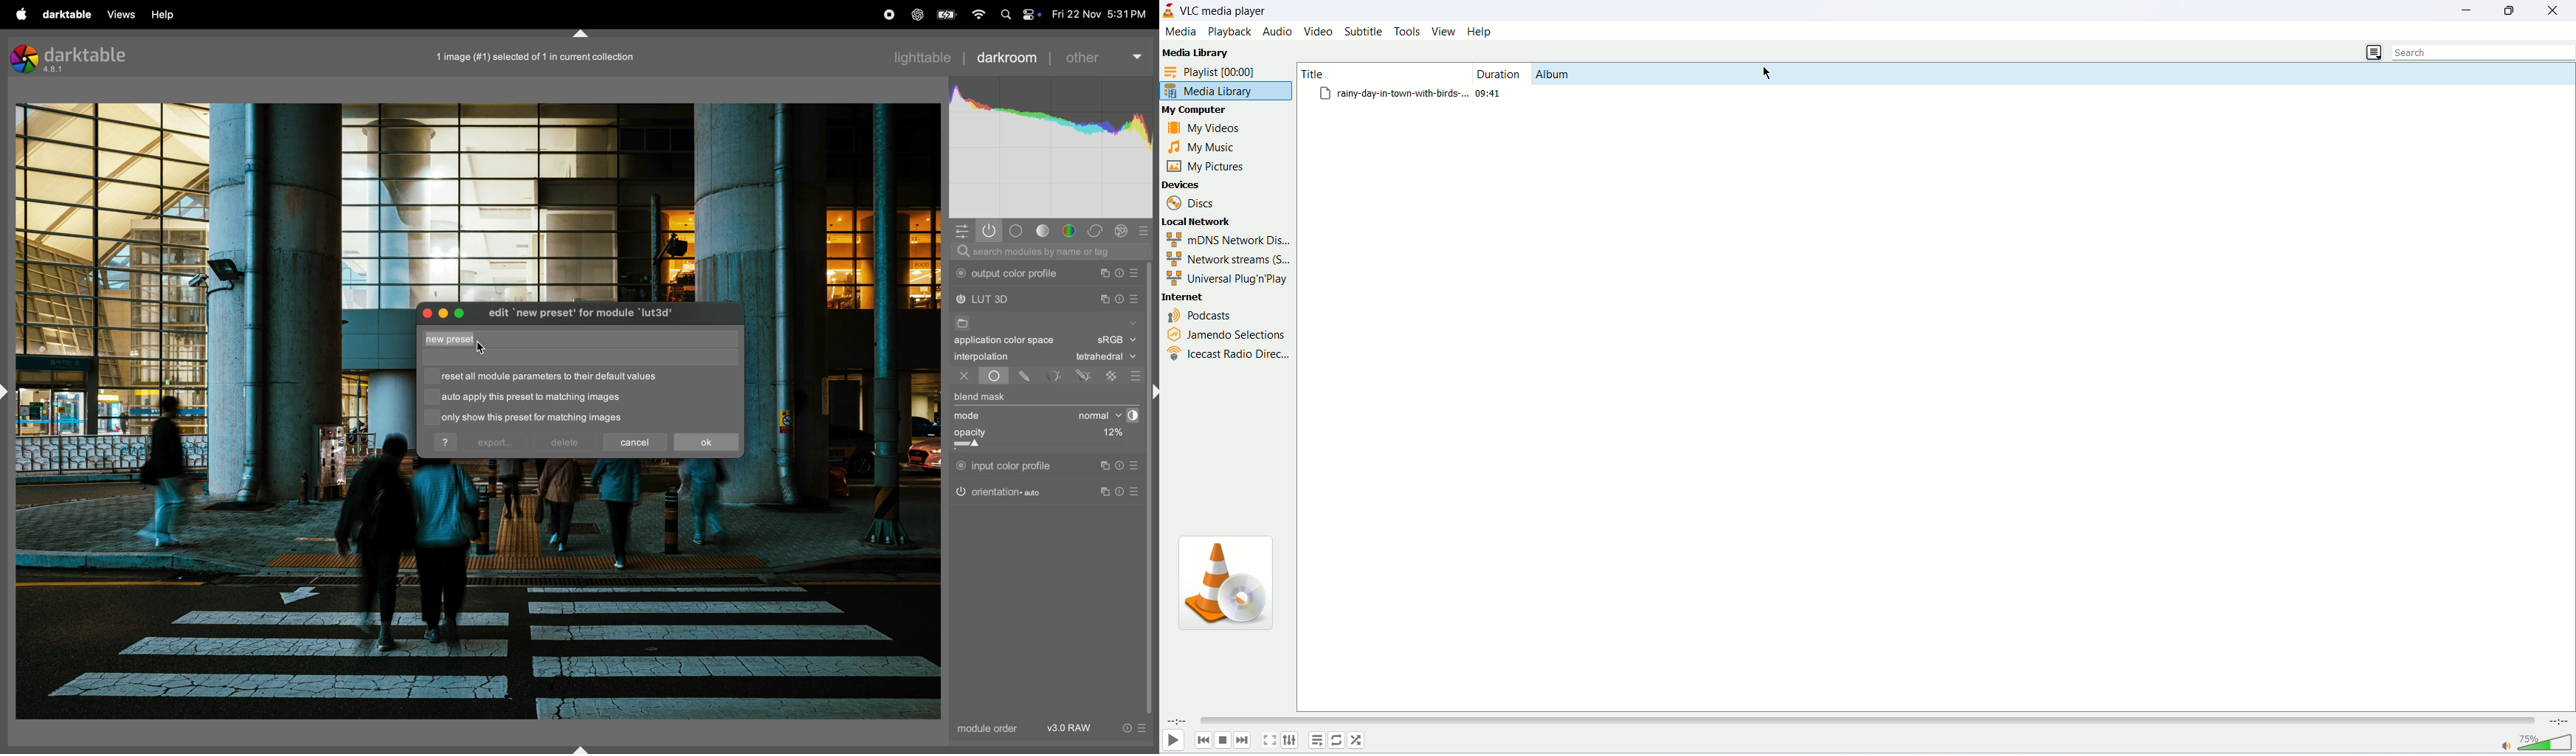 This screenshot has height=756, width=2576. What do you see at coordinates (945, 15) in the screenshot?
I see `battery` at bounding box center [945, 15].